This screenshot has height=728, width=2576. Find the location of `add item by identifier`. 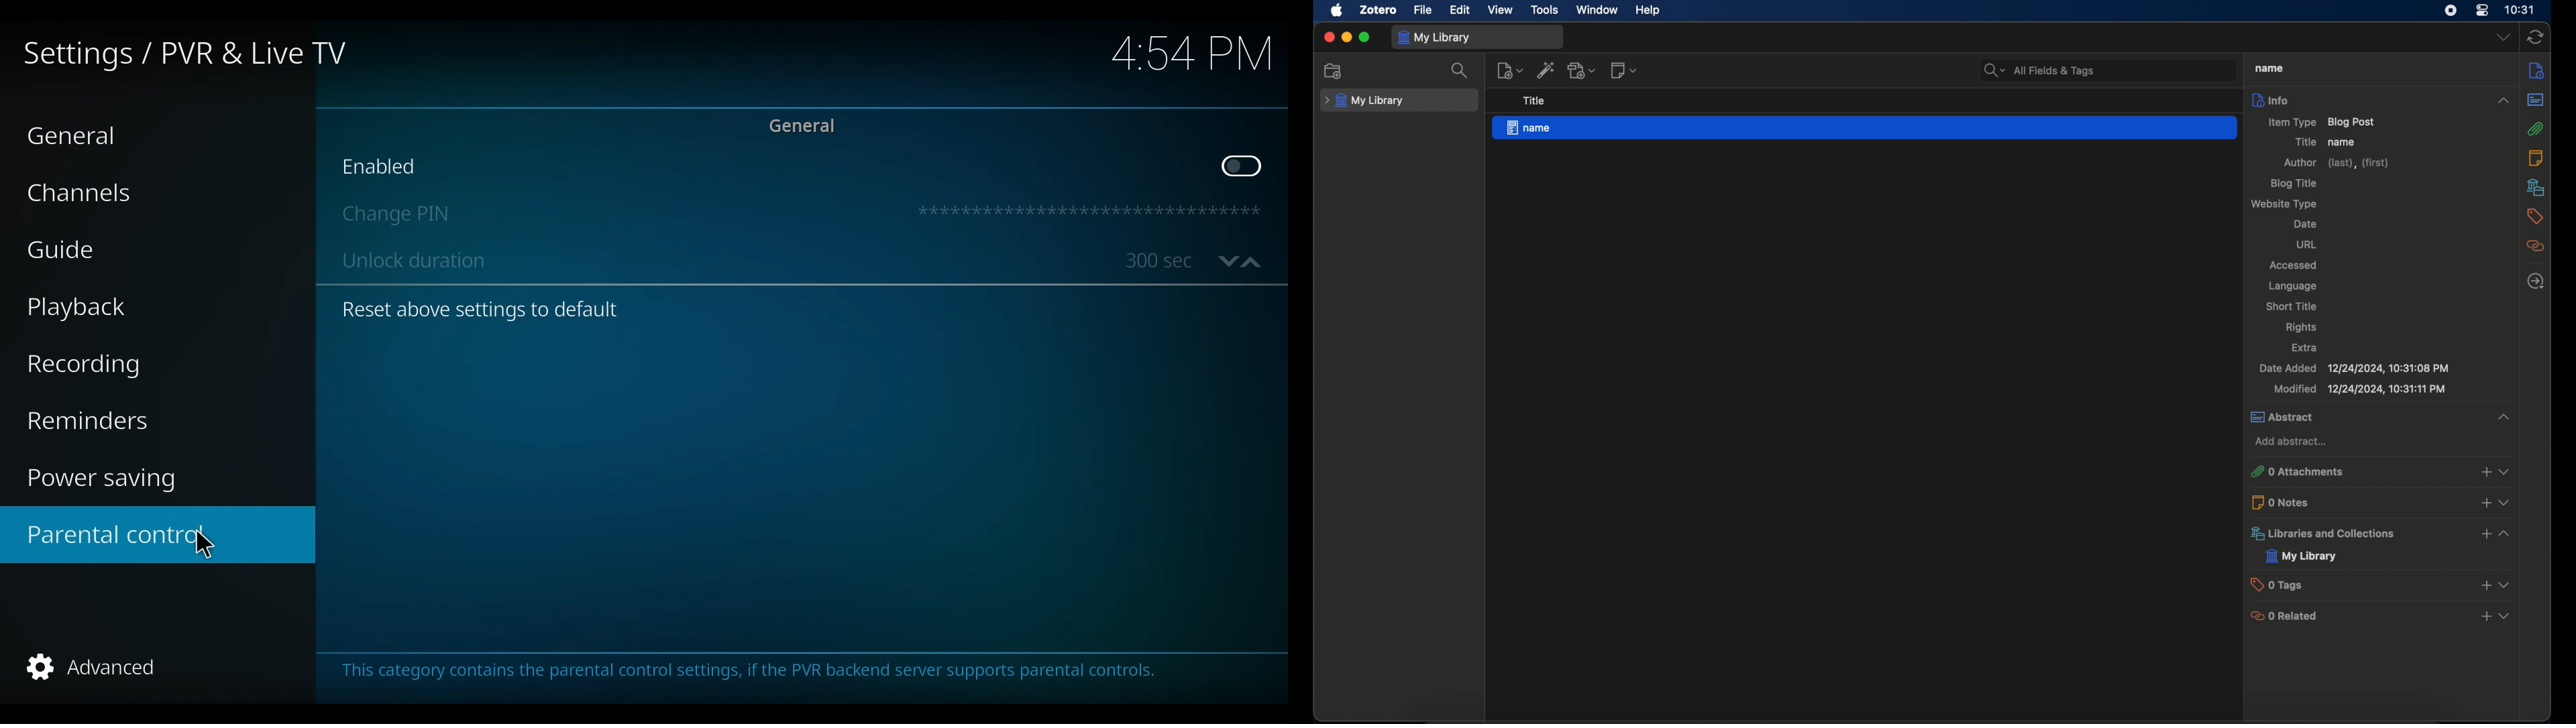

add item by identifier is located at coordinates (1546, 69).